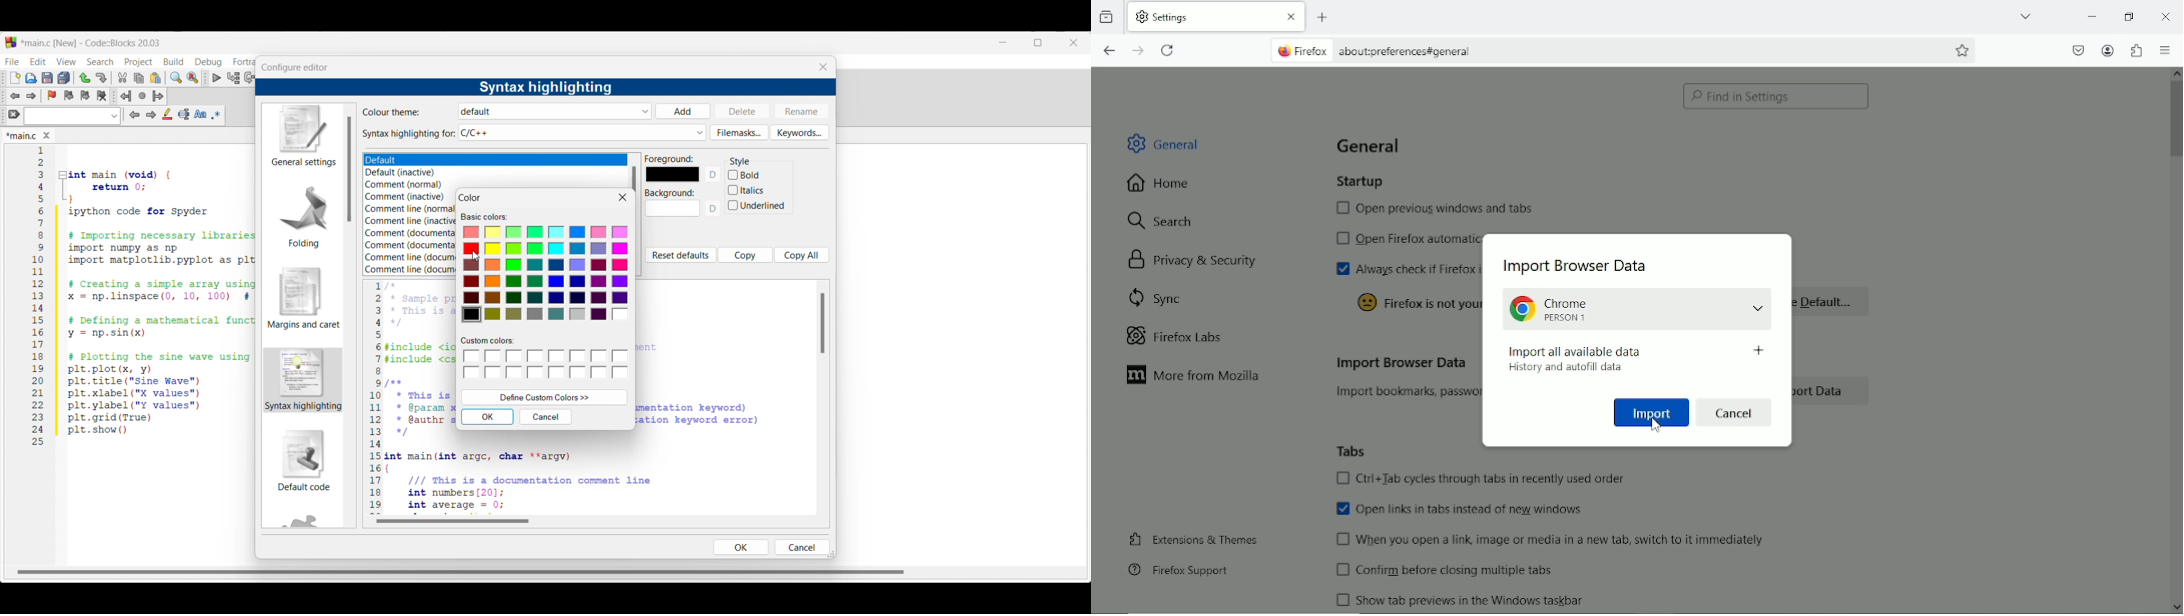  I want to click on Import, so click(1651, 412).